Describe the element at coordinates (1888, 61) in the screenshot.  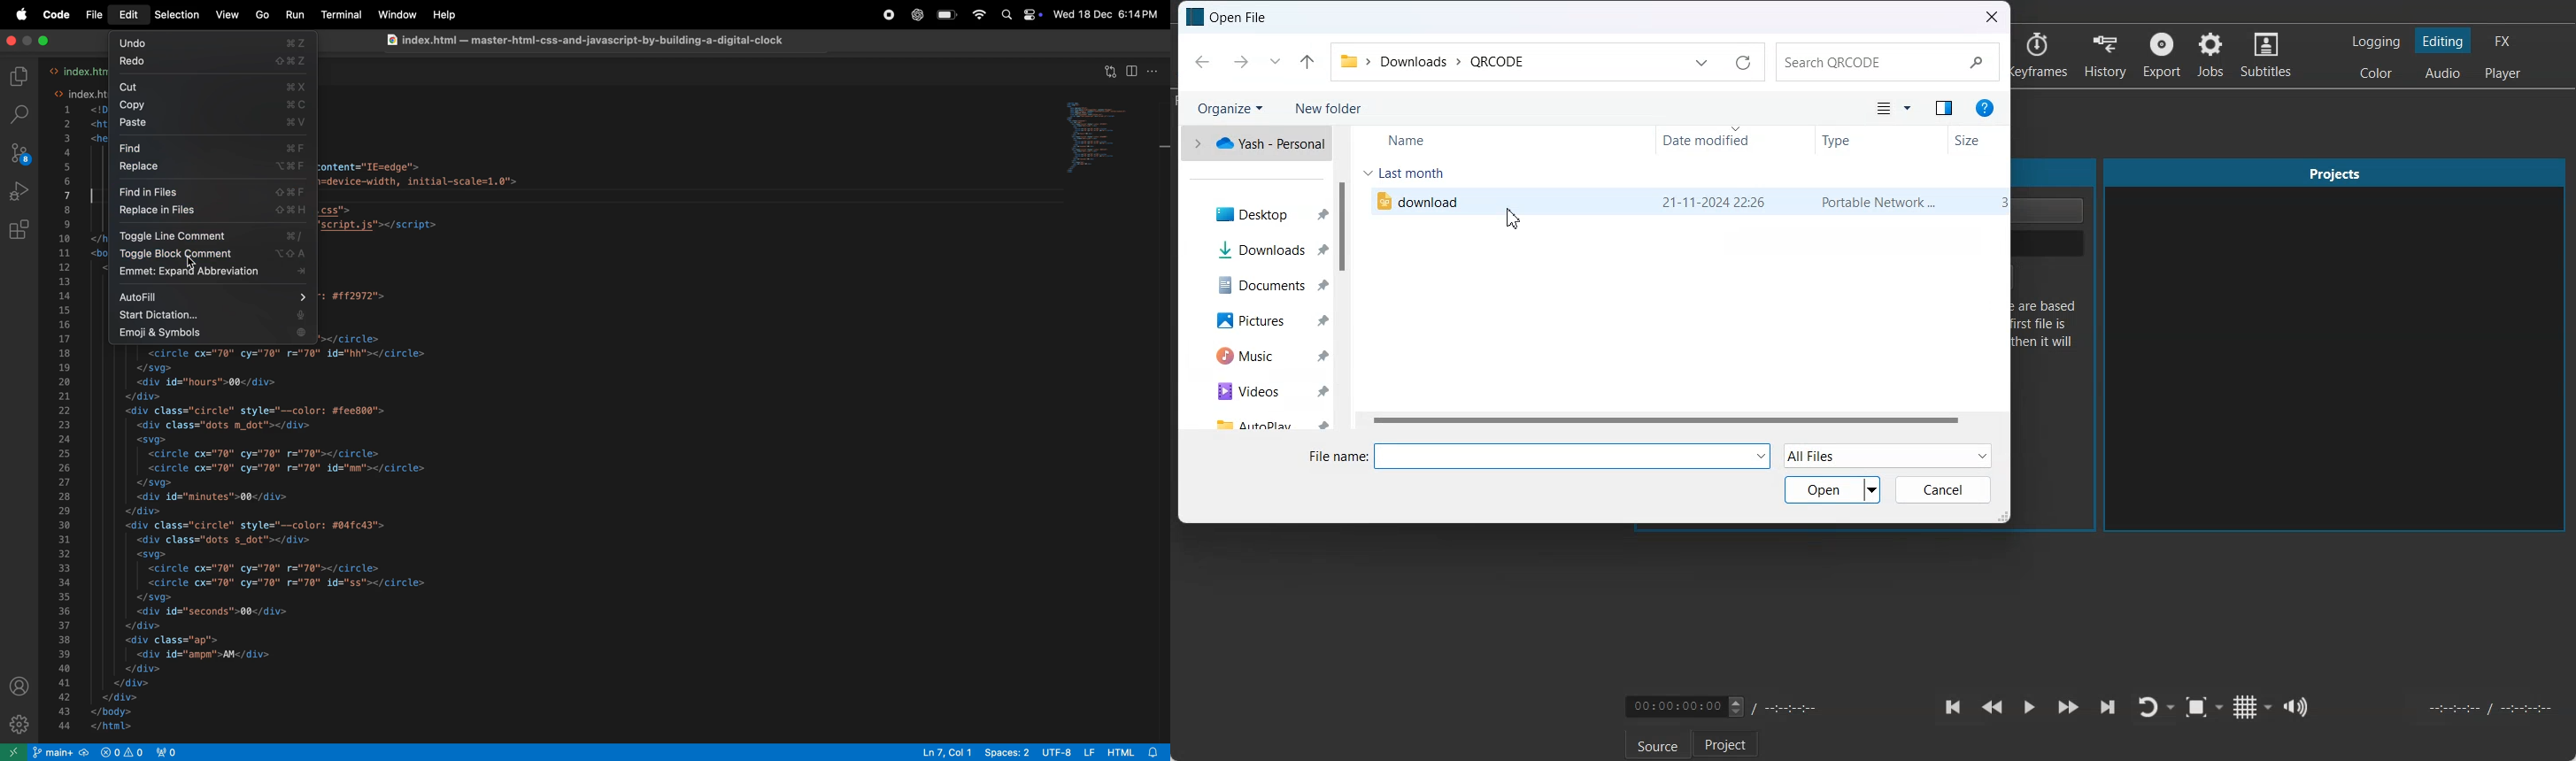
I see `Search Bar` at that location.